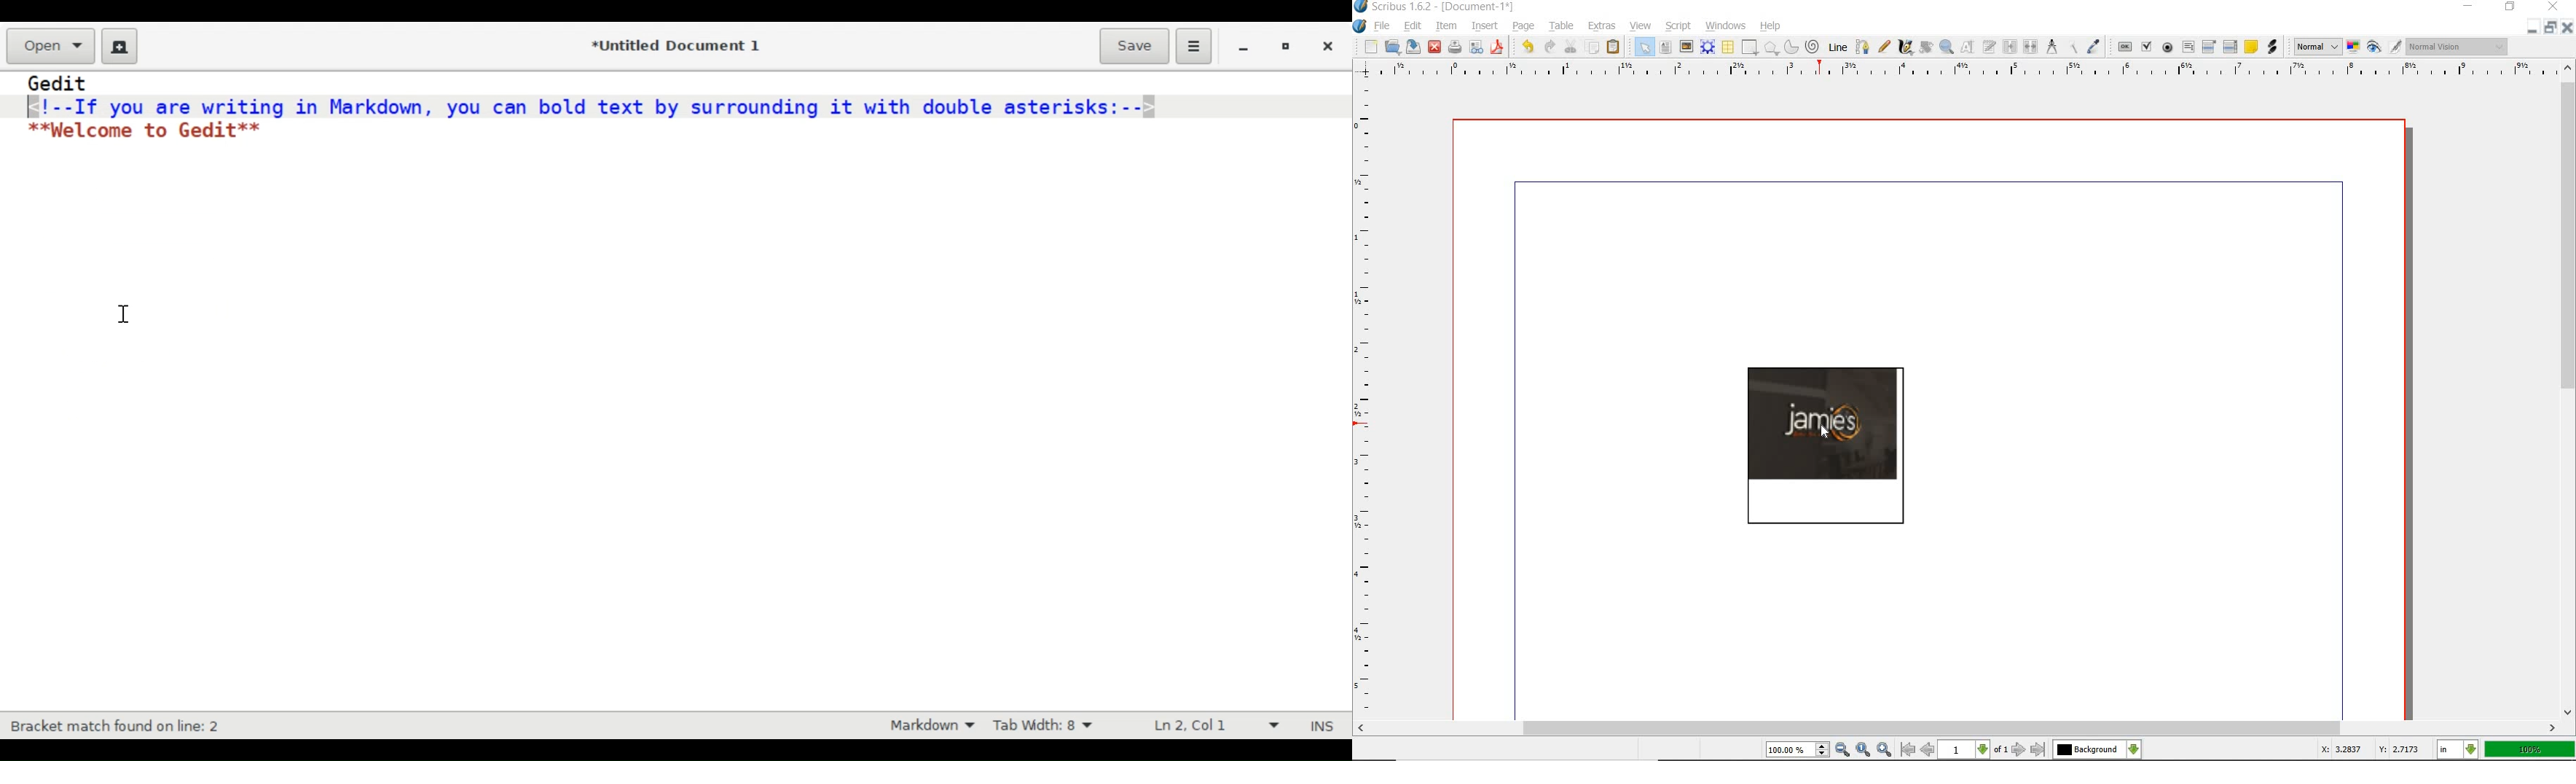 This screenshot has height=784, width=2576. I want to click on SPIRAL, so click(1813, 46).